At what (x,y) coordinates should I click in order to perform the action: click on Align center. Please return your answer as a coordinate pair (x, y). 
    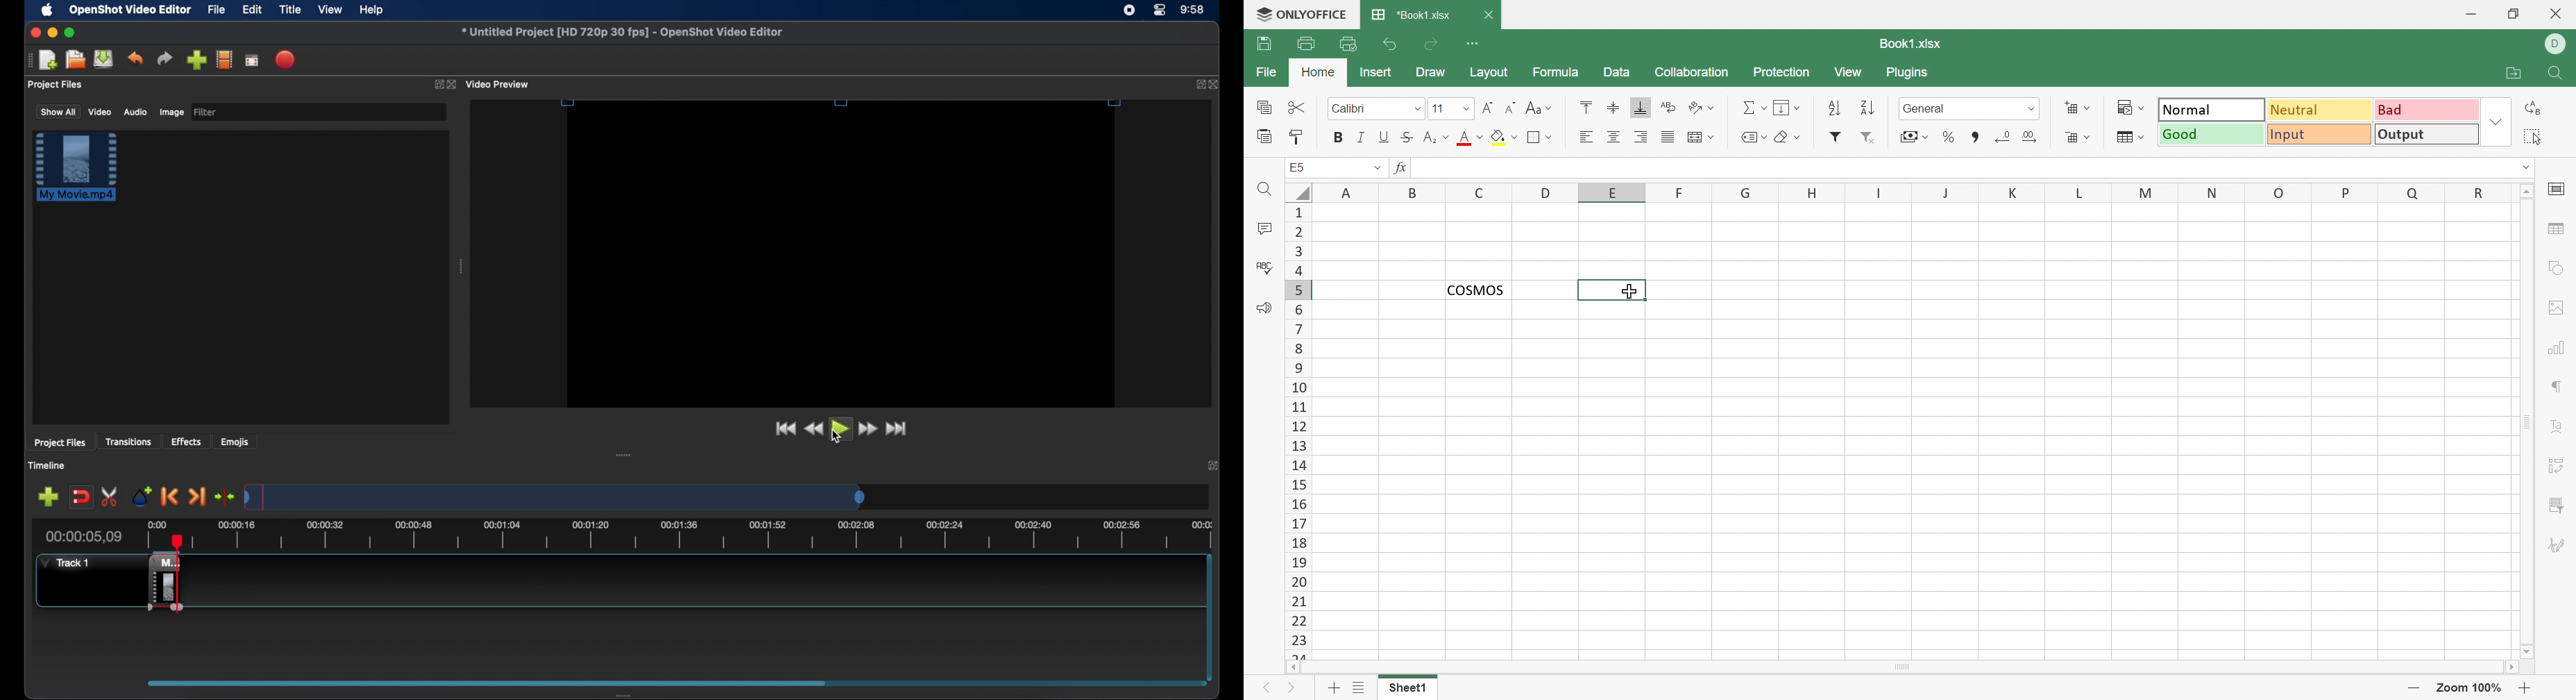
    Looking at the image, I should click on (1613, 138).